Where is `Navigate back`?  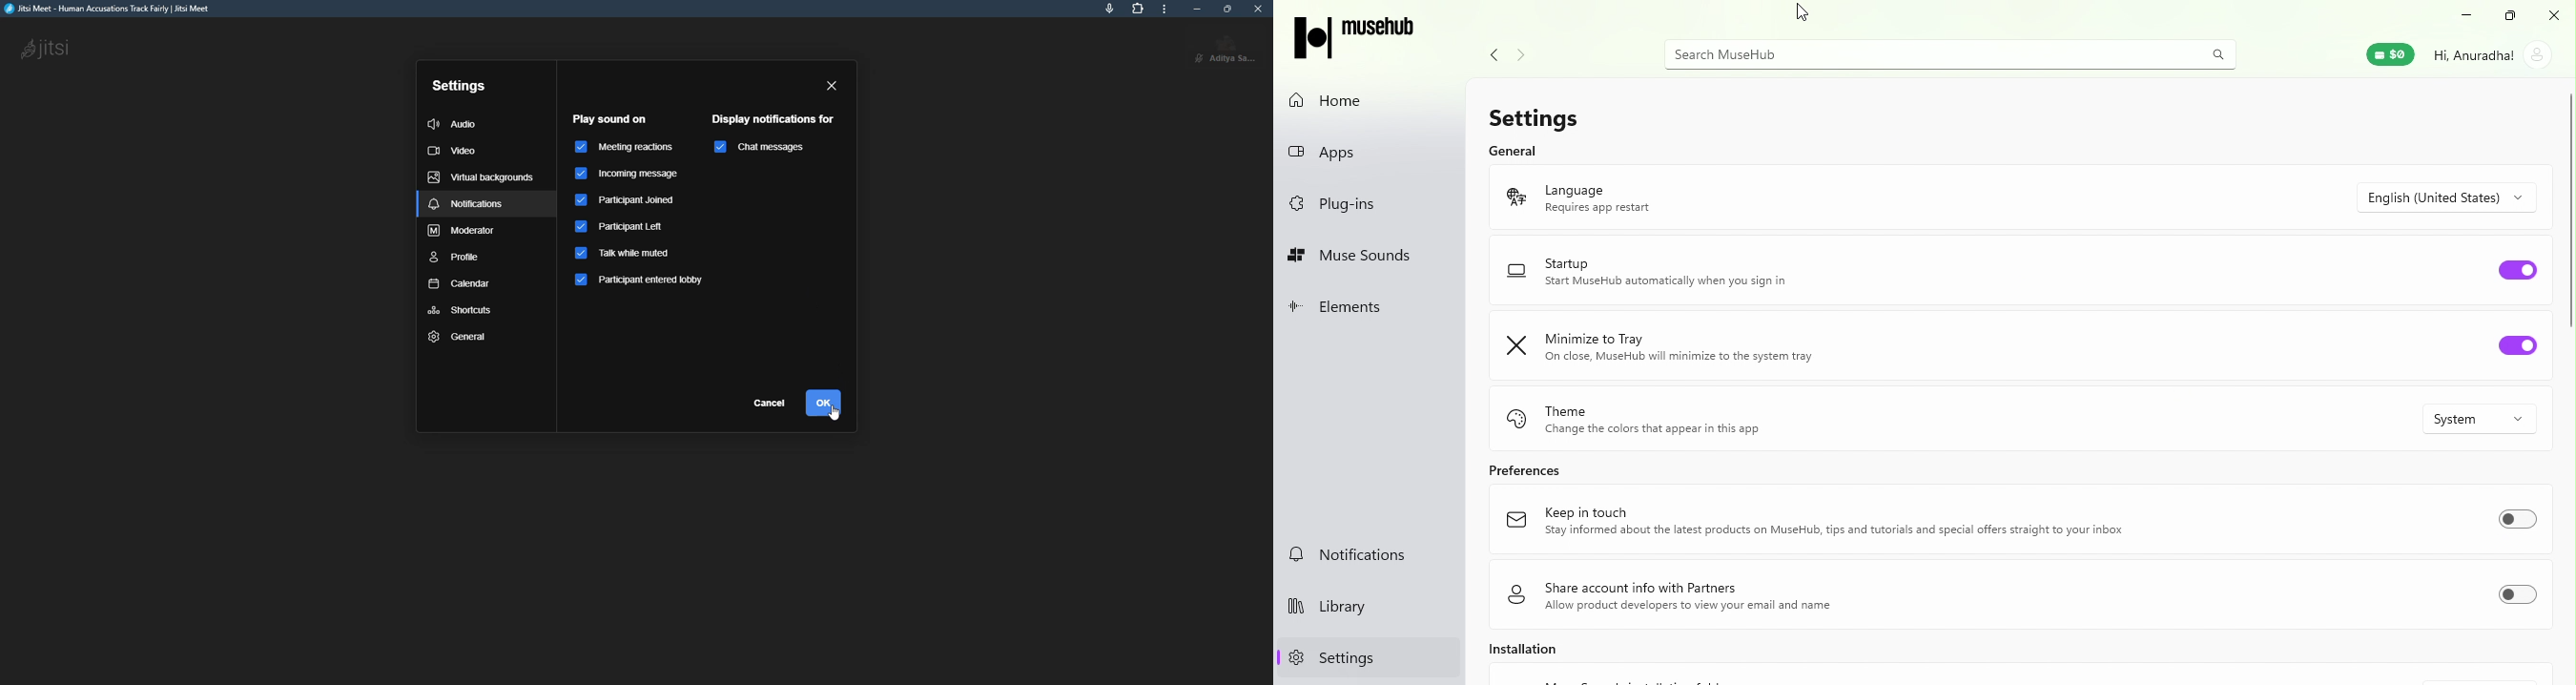
Navigate back is located at coordinates (1496, 54).